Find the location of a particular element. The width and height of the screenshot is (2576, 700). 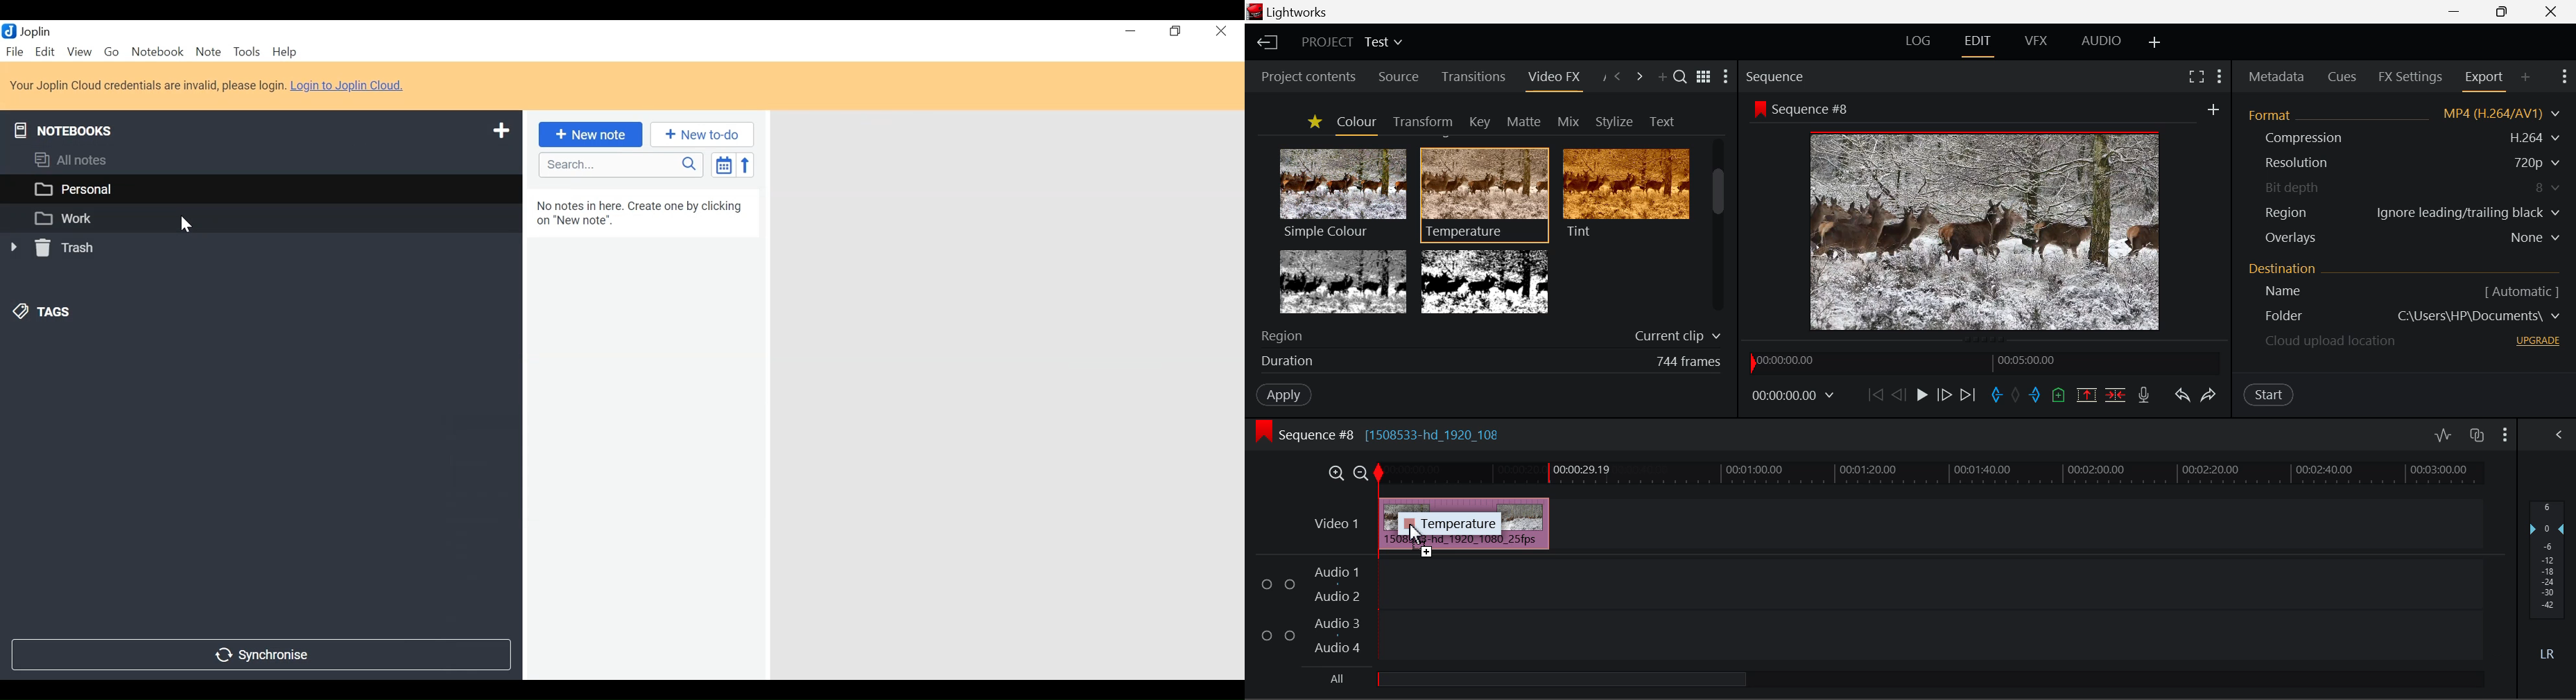

Checkbox is located at coordinates (1268, 583).